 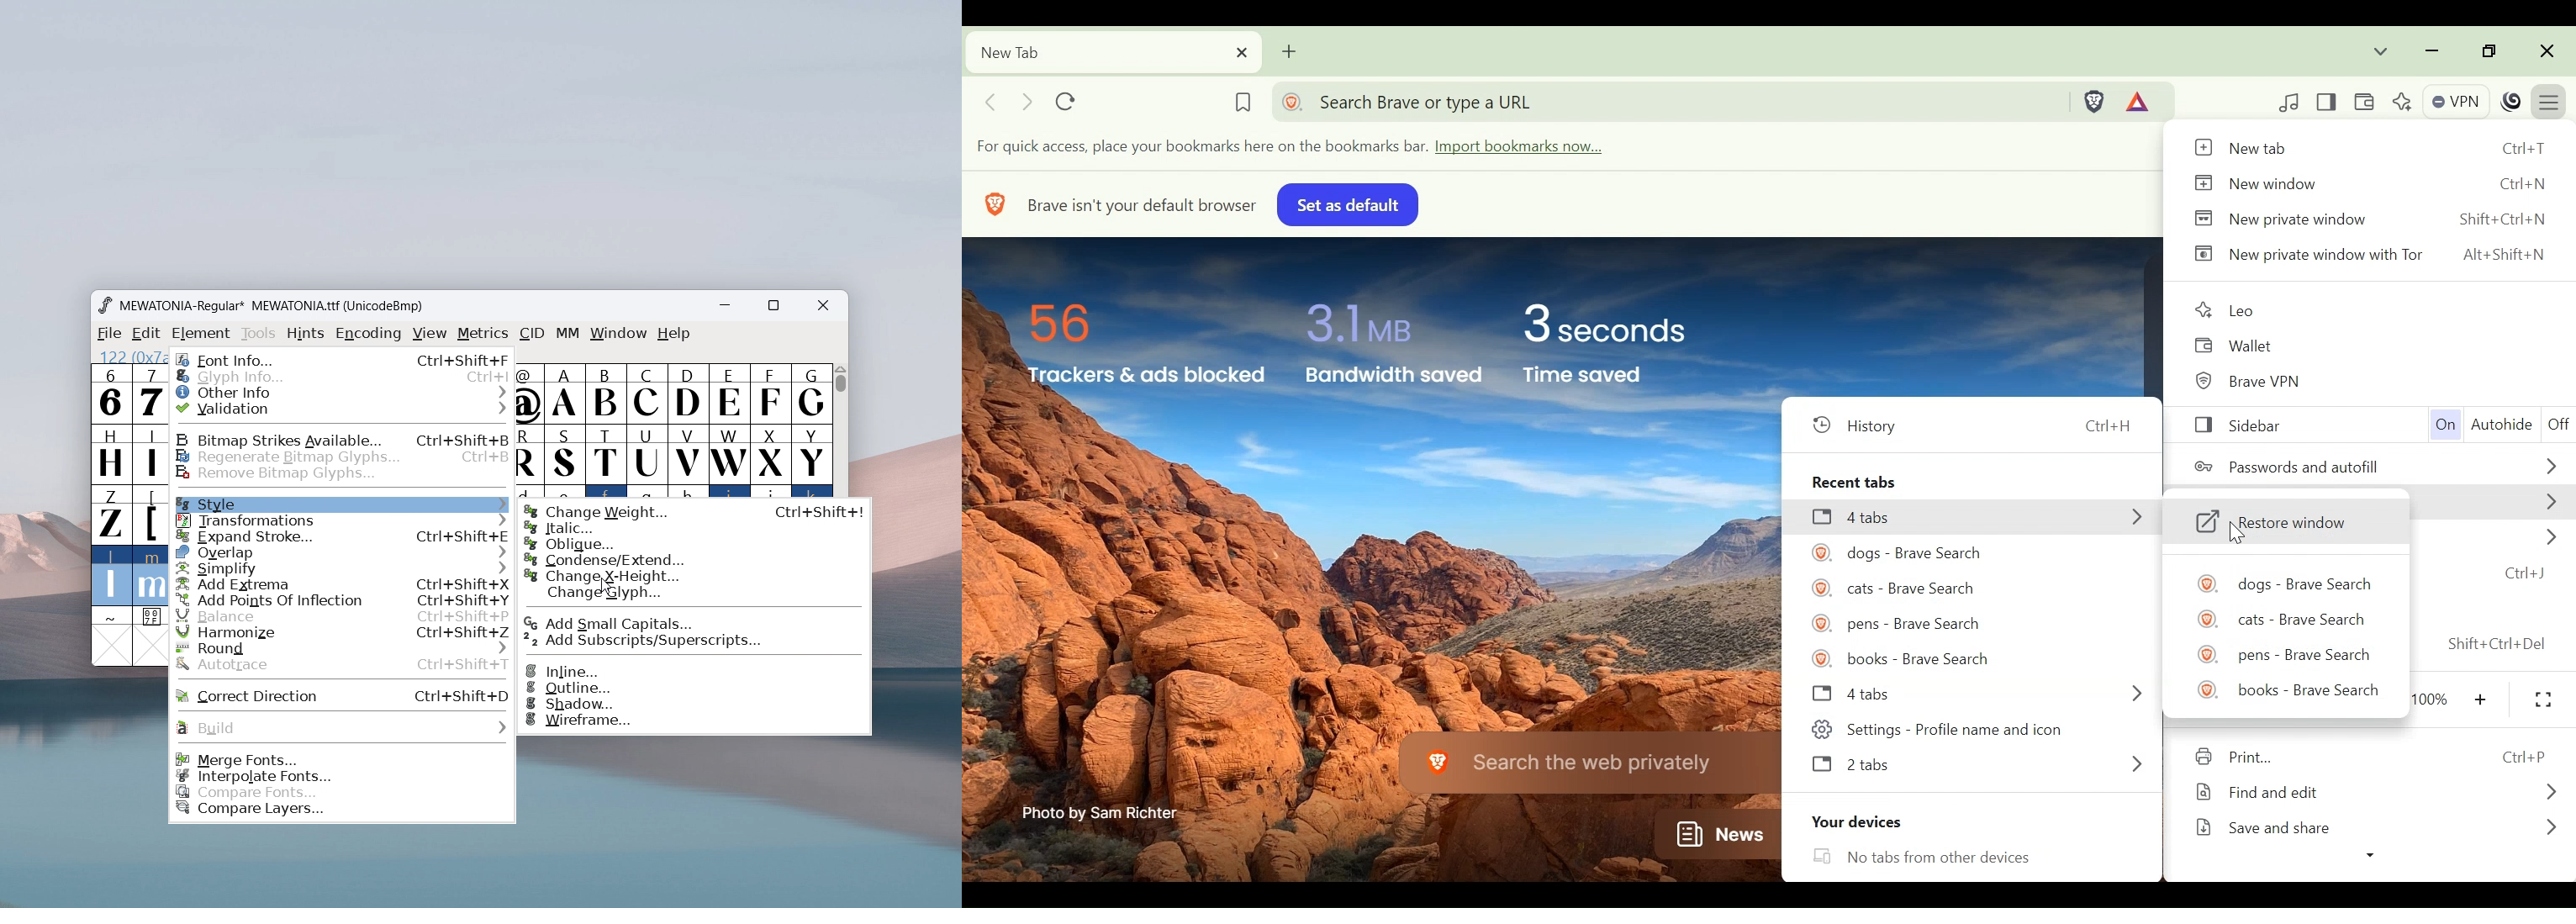 What do you see at coordinates (342, 473) in the screenshot?
I see `remove bitmap glyphs` at bounding box center [342, 473].